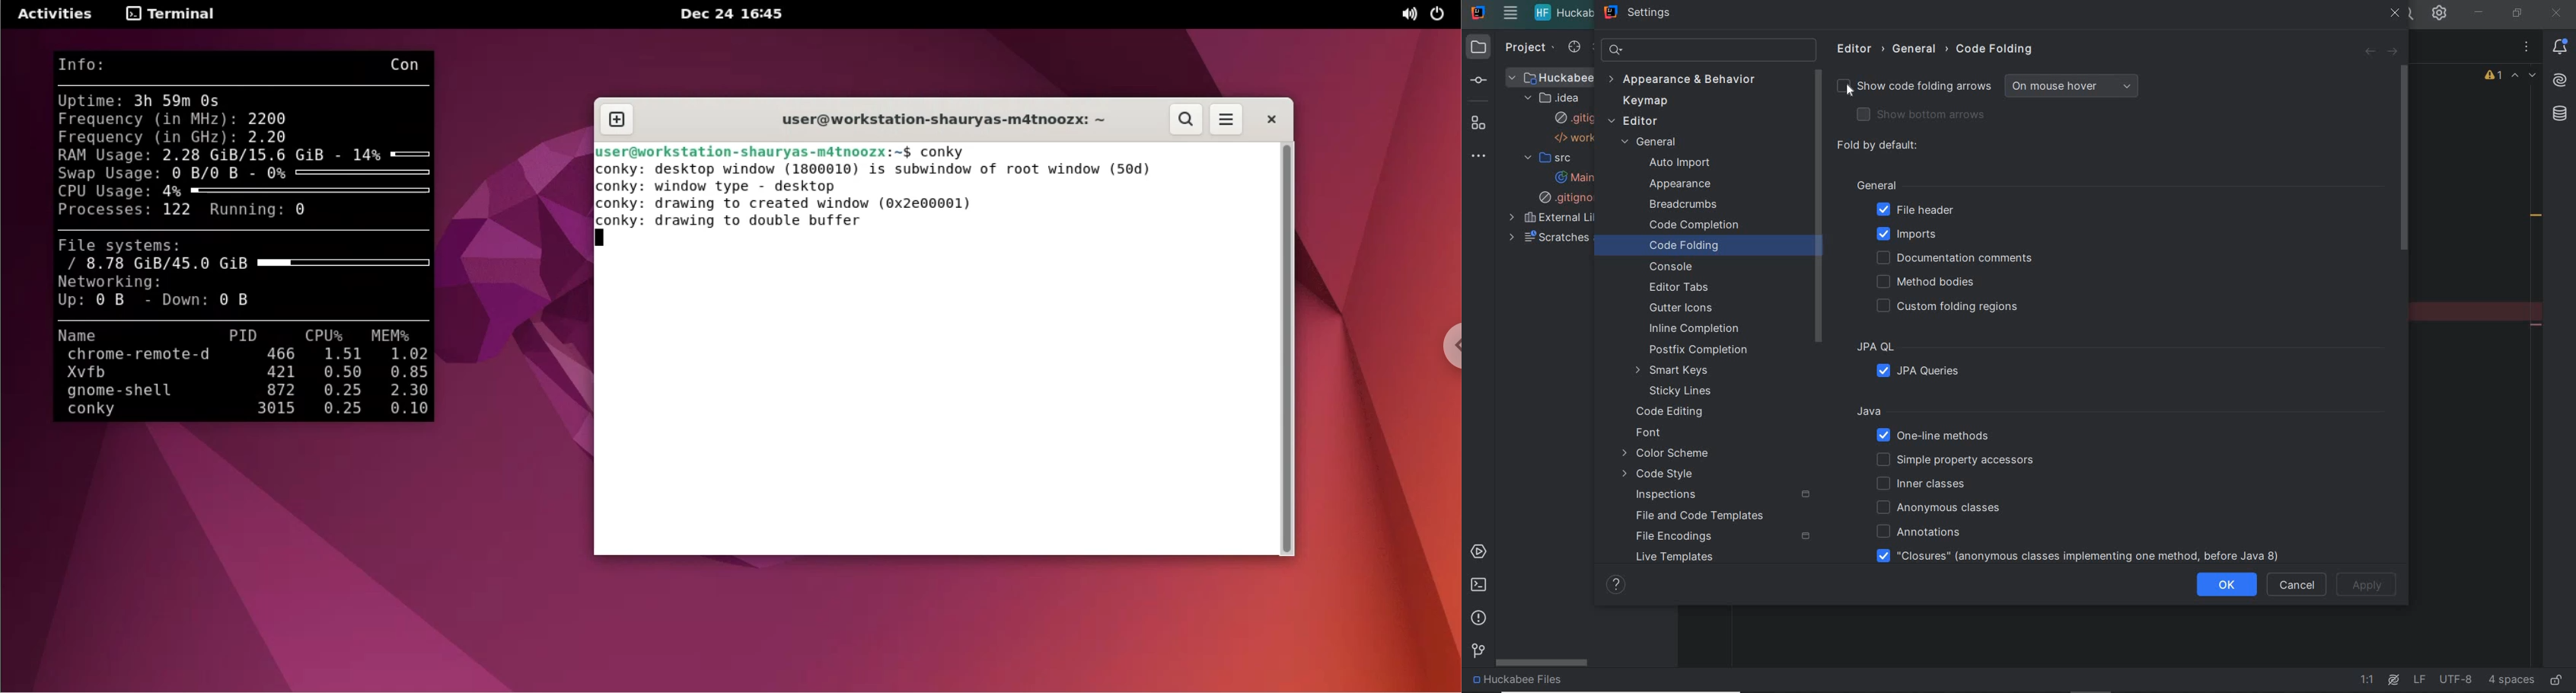  I want to click on fold by default, so click(1880, 145).